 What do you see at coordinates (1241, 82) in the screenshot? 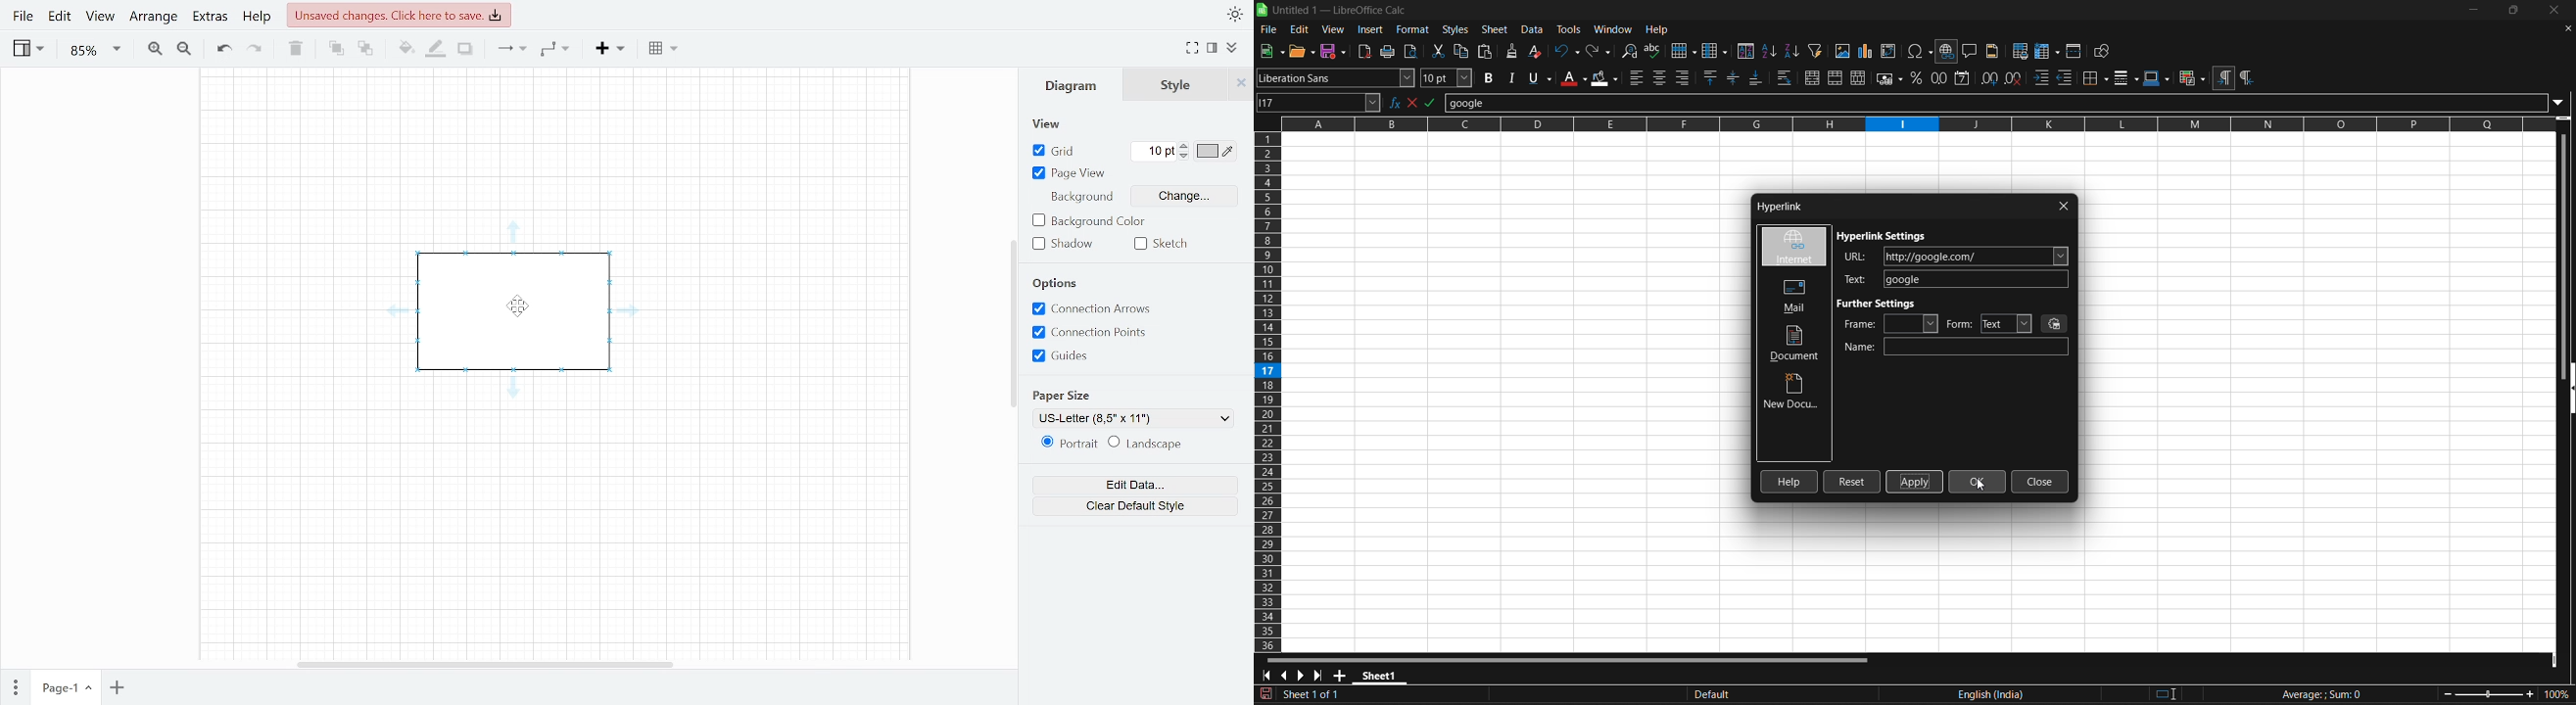
I see `Close` at bounding box center [1241, 82].